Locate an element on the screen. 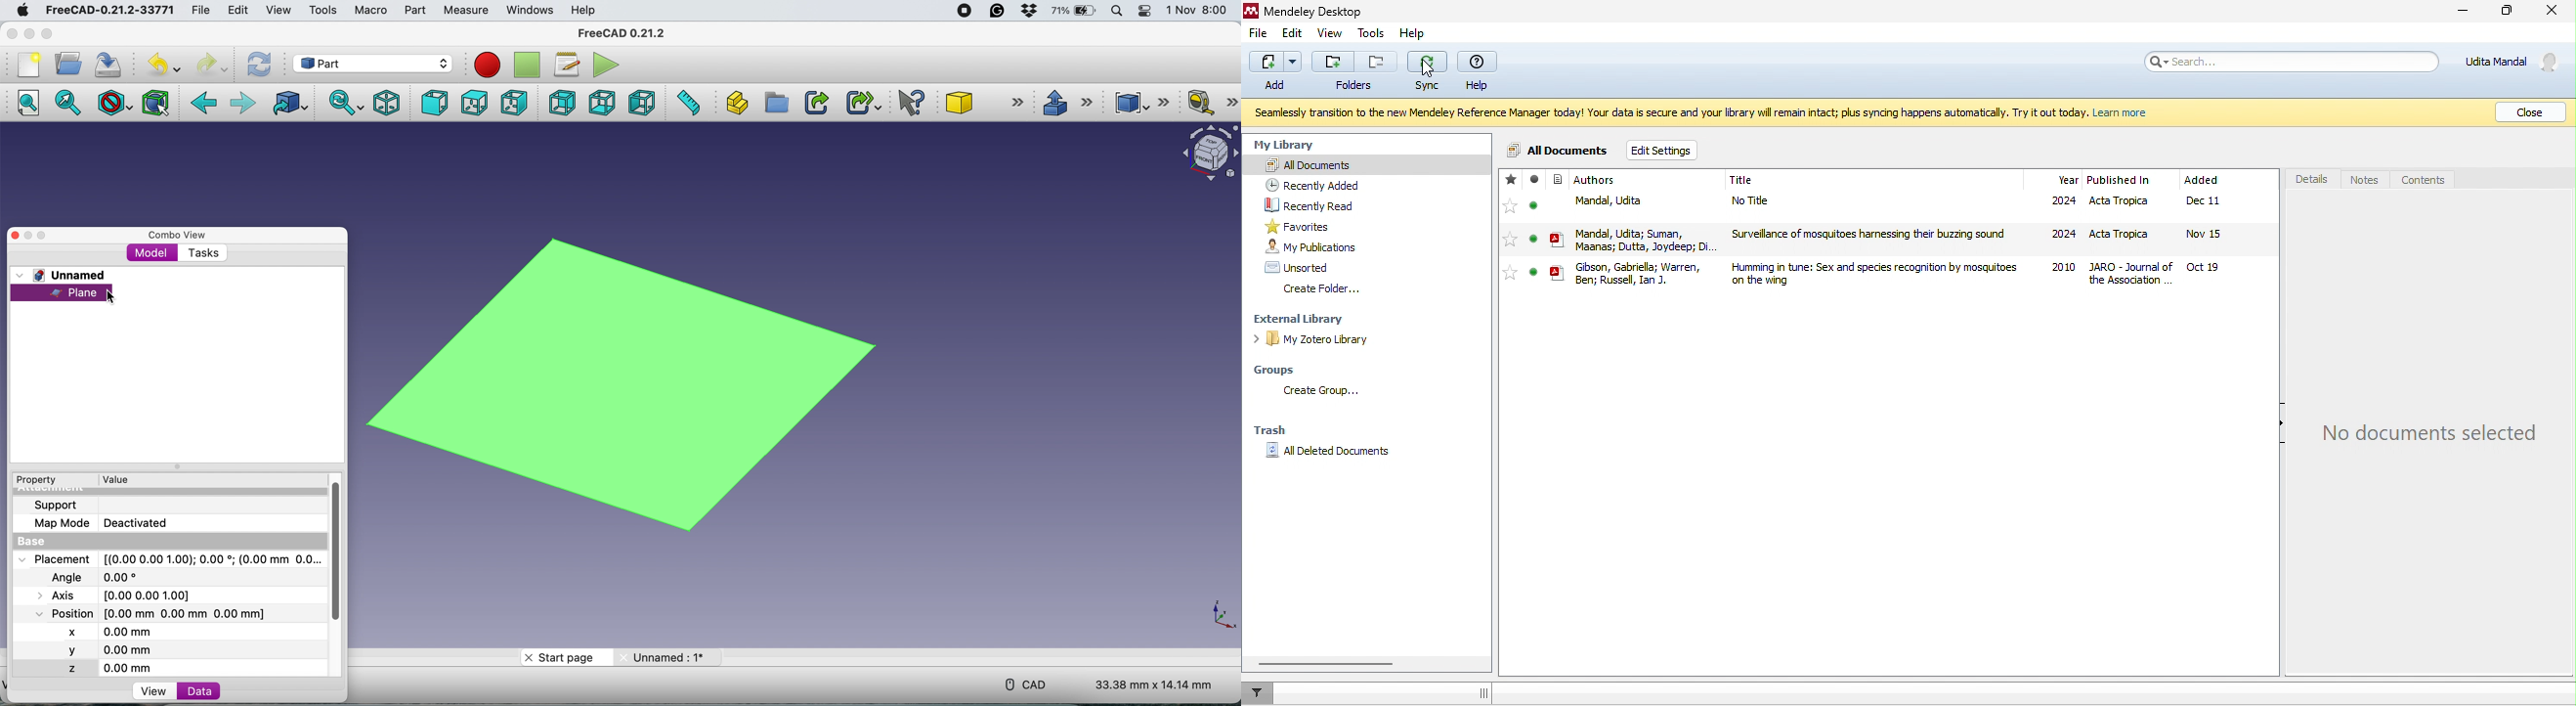 The width and height of the screenshot is (2576, 728). cursor  is located at coordinates (1429, 69).